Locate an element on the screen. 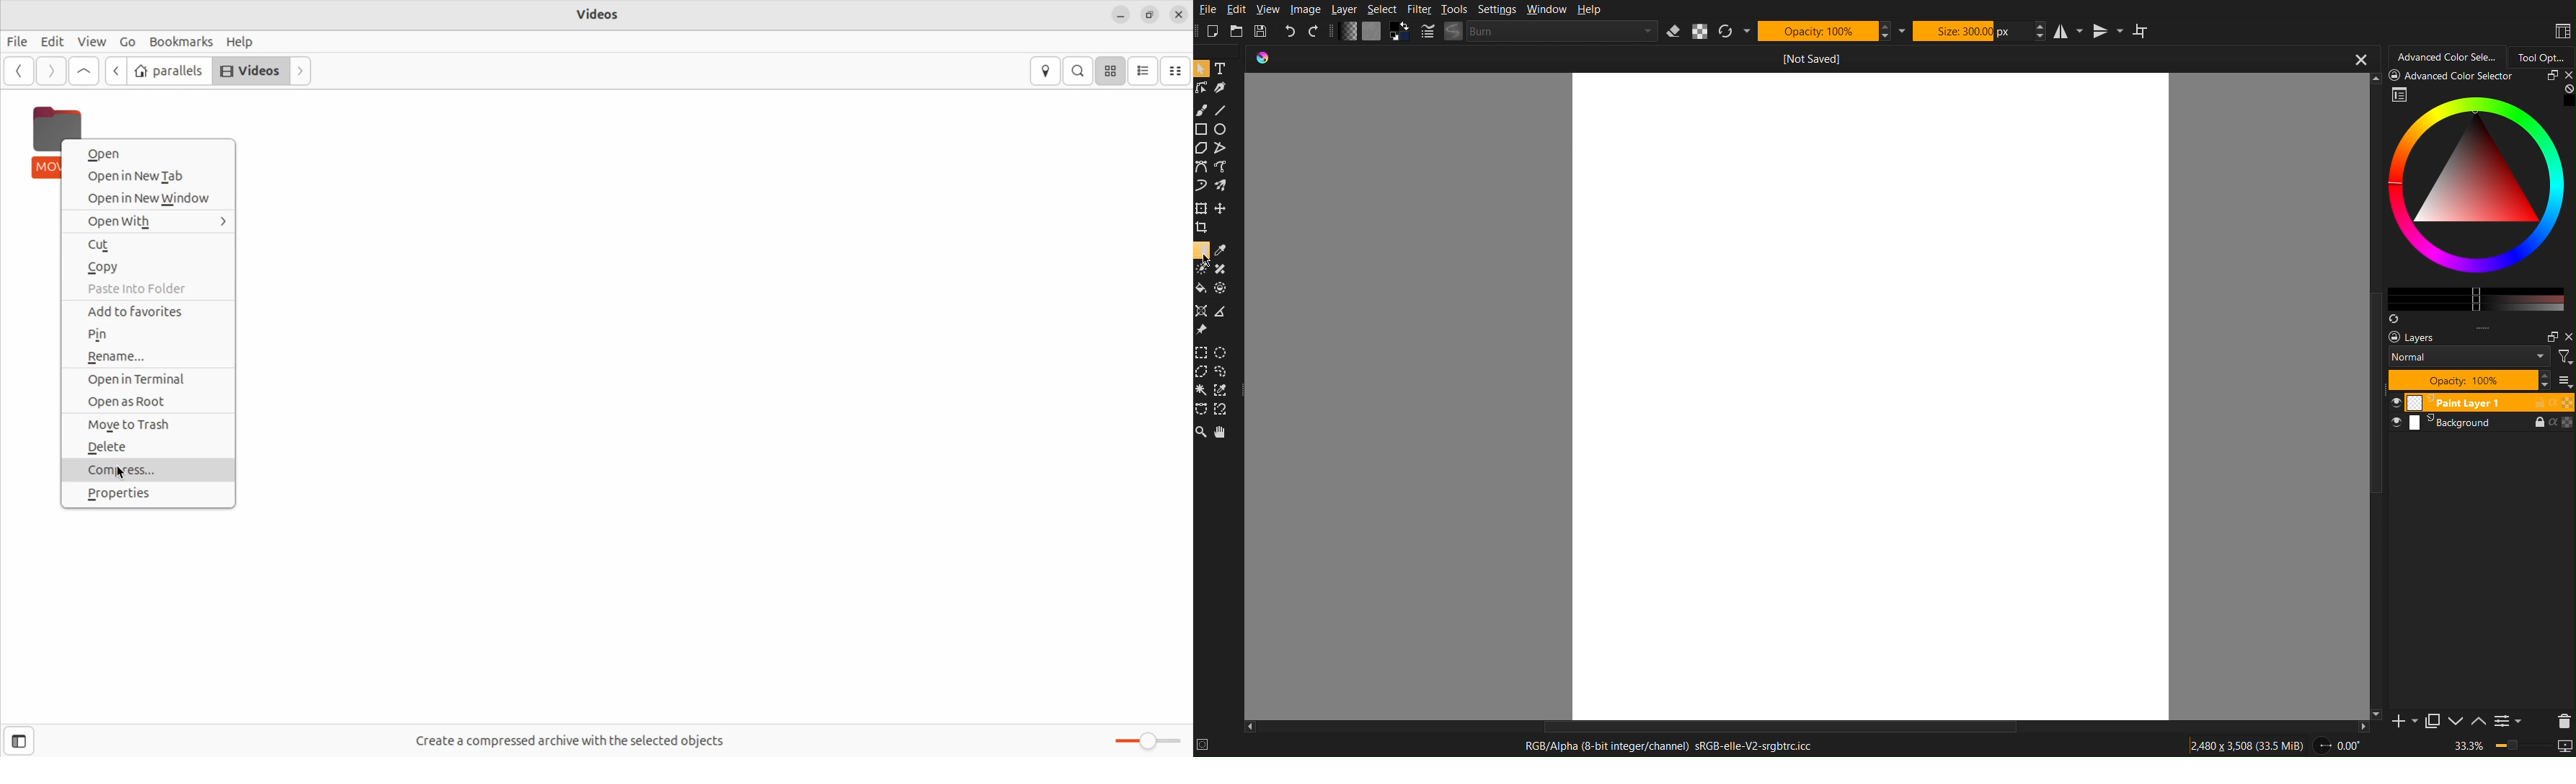 Image resolution: width=2576 pixels, height=784 pixels. Undo is located at coordinates (1291, 32).